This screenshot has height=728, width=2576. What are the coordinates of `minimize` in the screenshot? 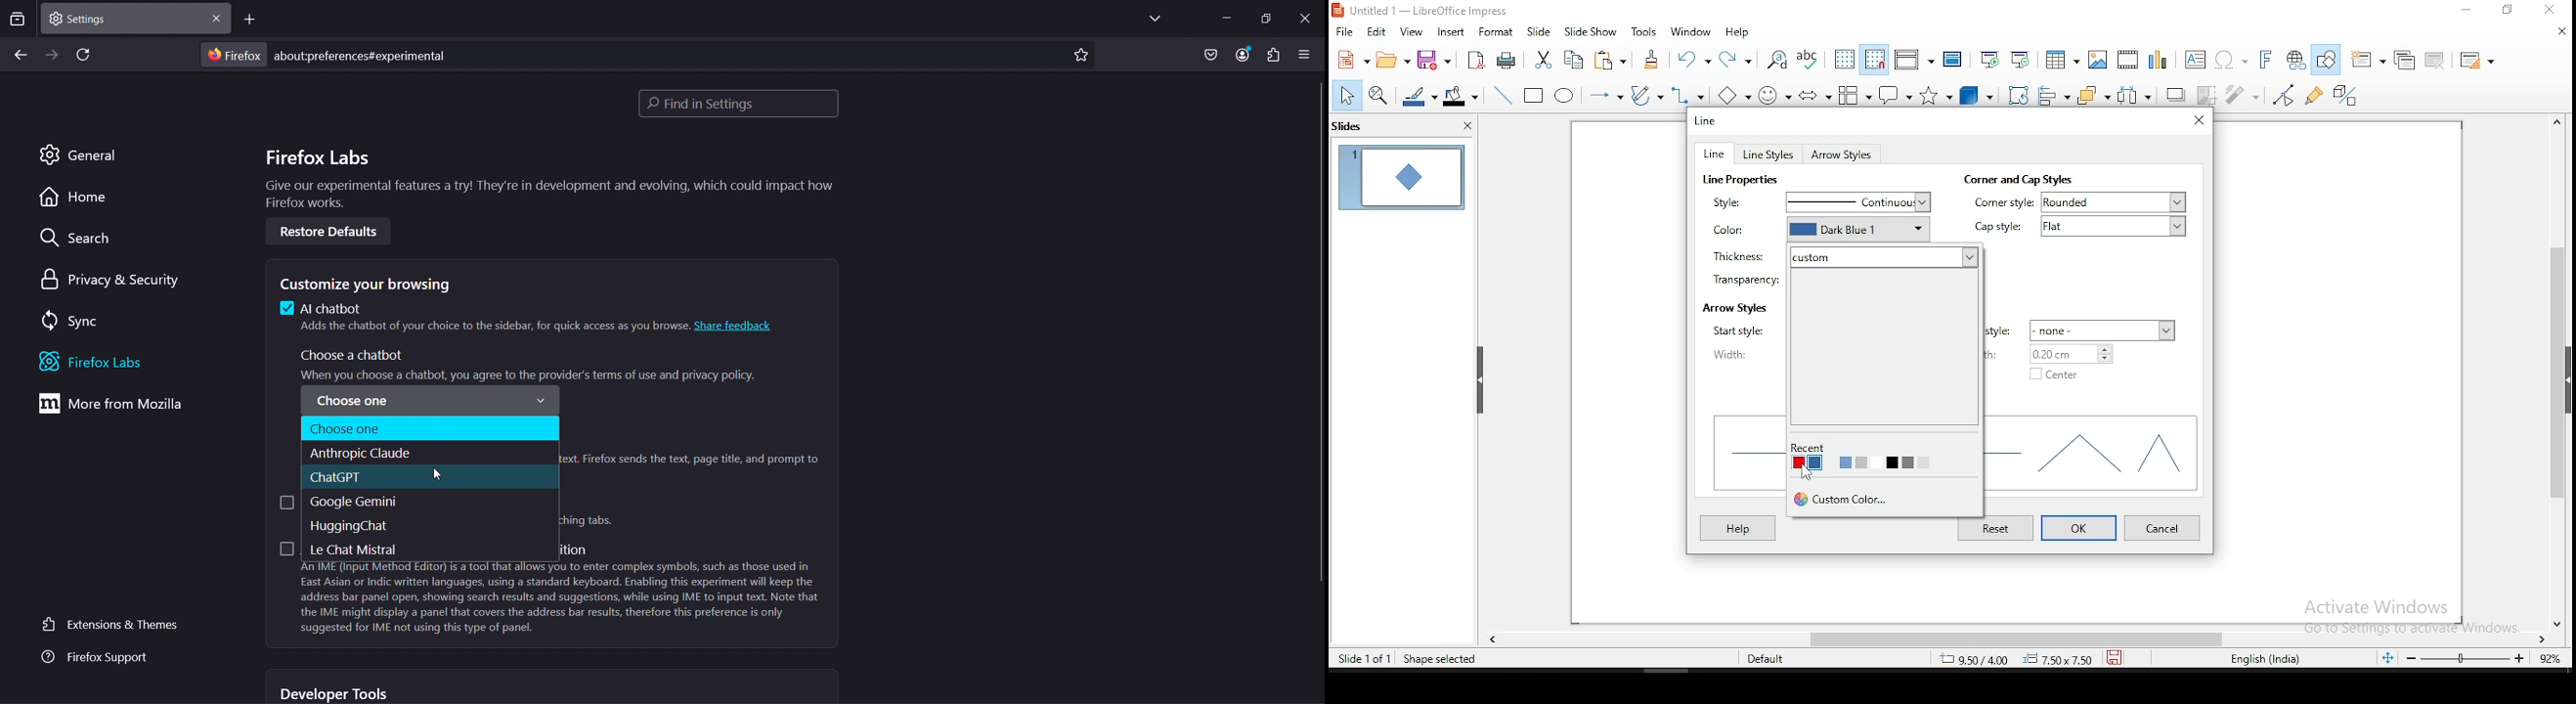 It's located at (1221, 17).